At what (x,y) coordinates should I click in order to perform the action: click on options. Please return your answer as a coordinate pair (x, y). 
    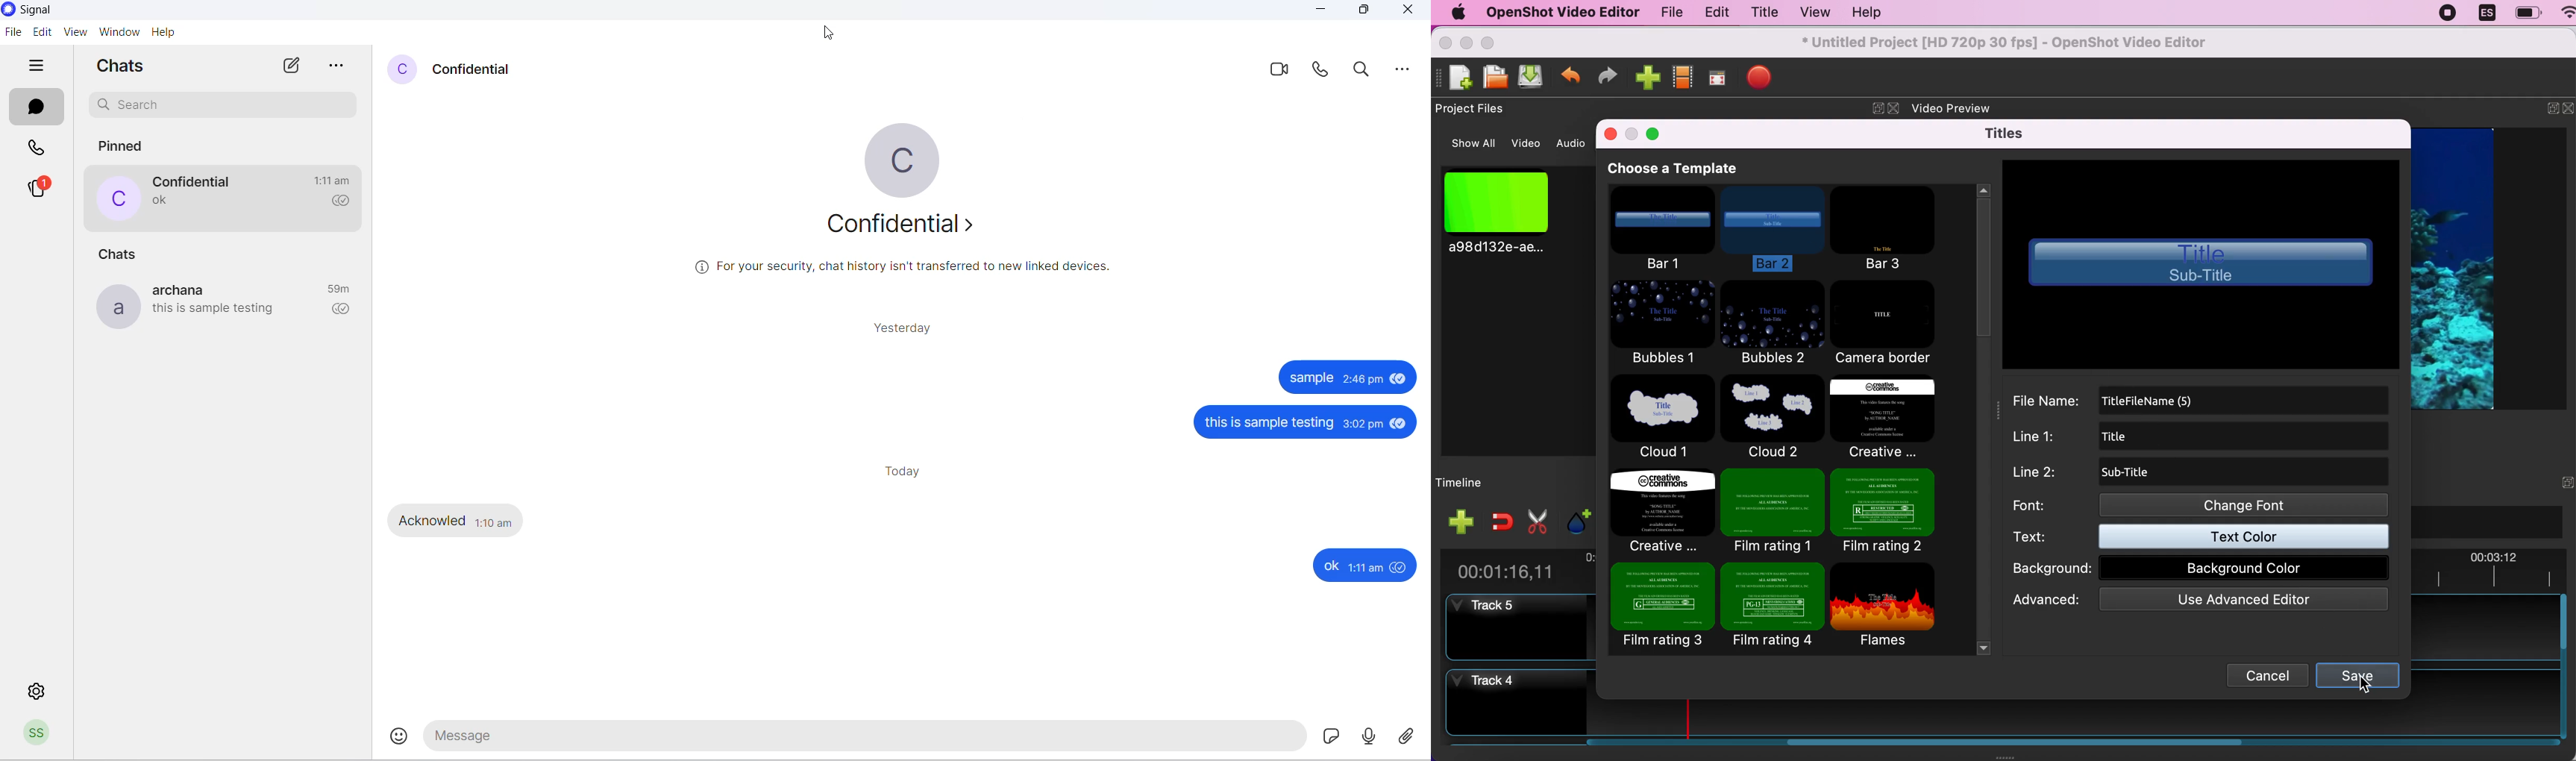
    Looking at the image, I should click on (338, 67).